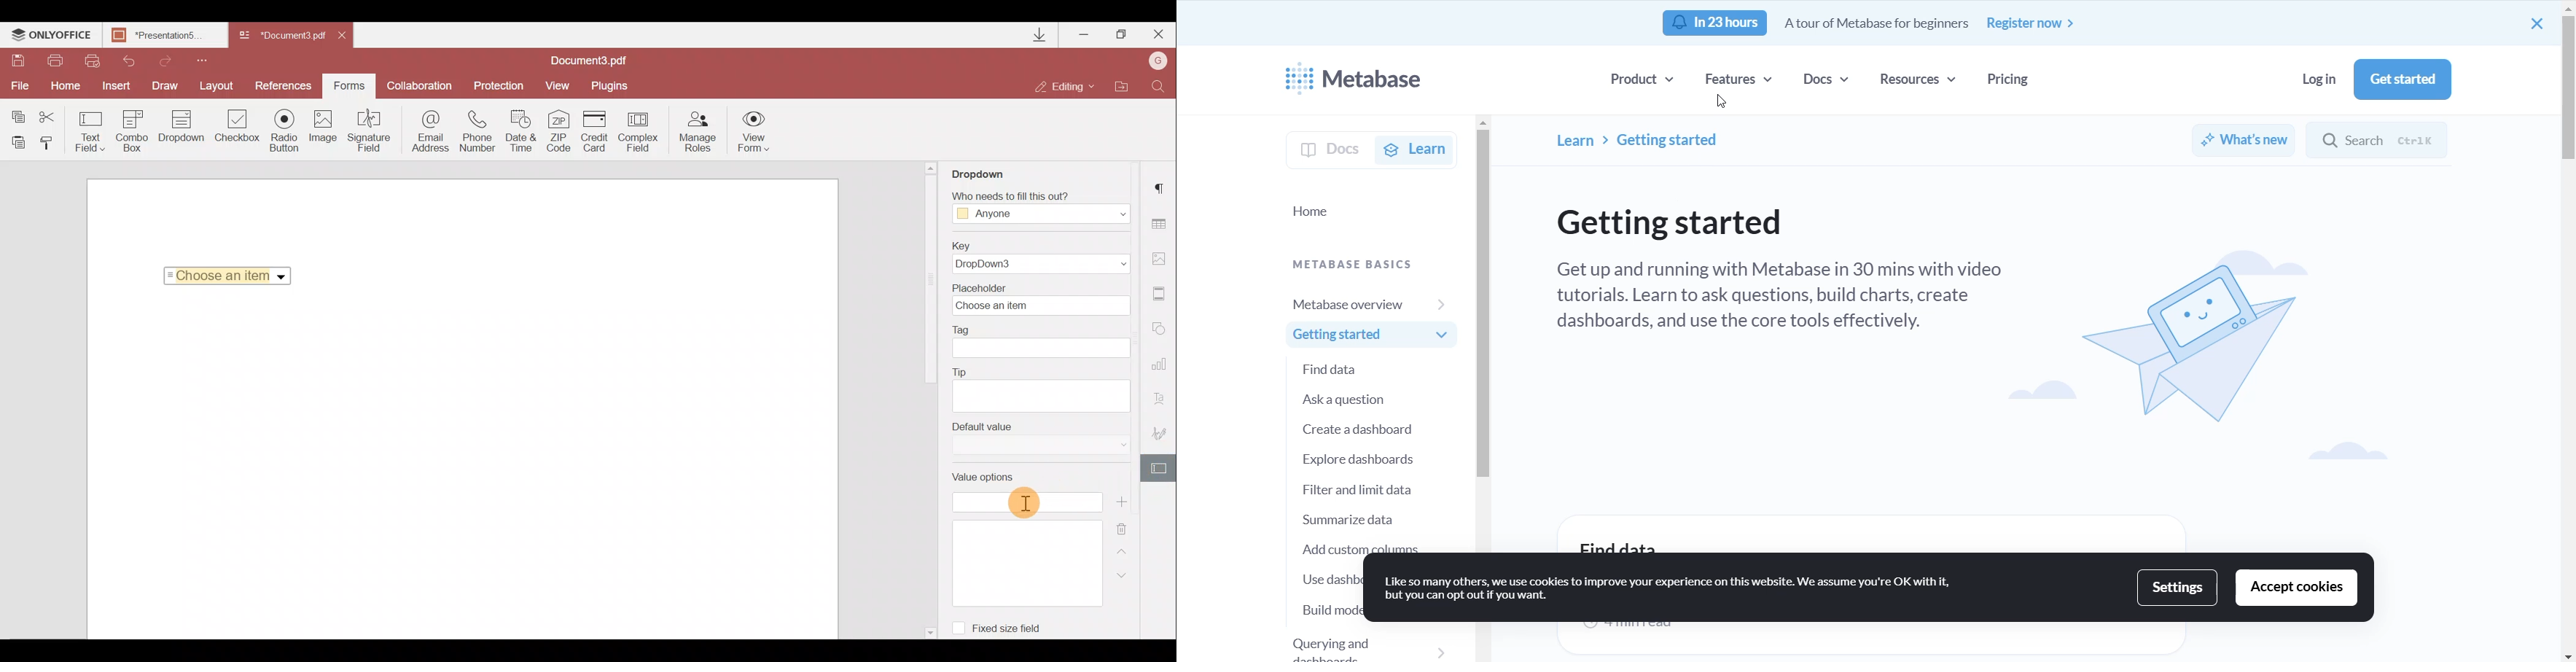  I want to click on FIND DATA, so click(1362, 371).